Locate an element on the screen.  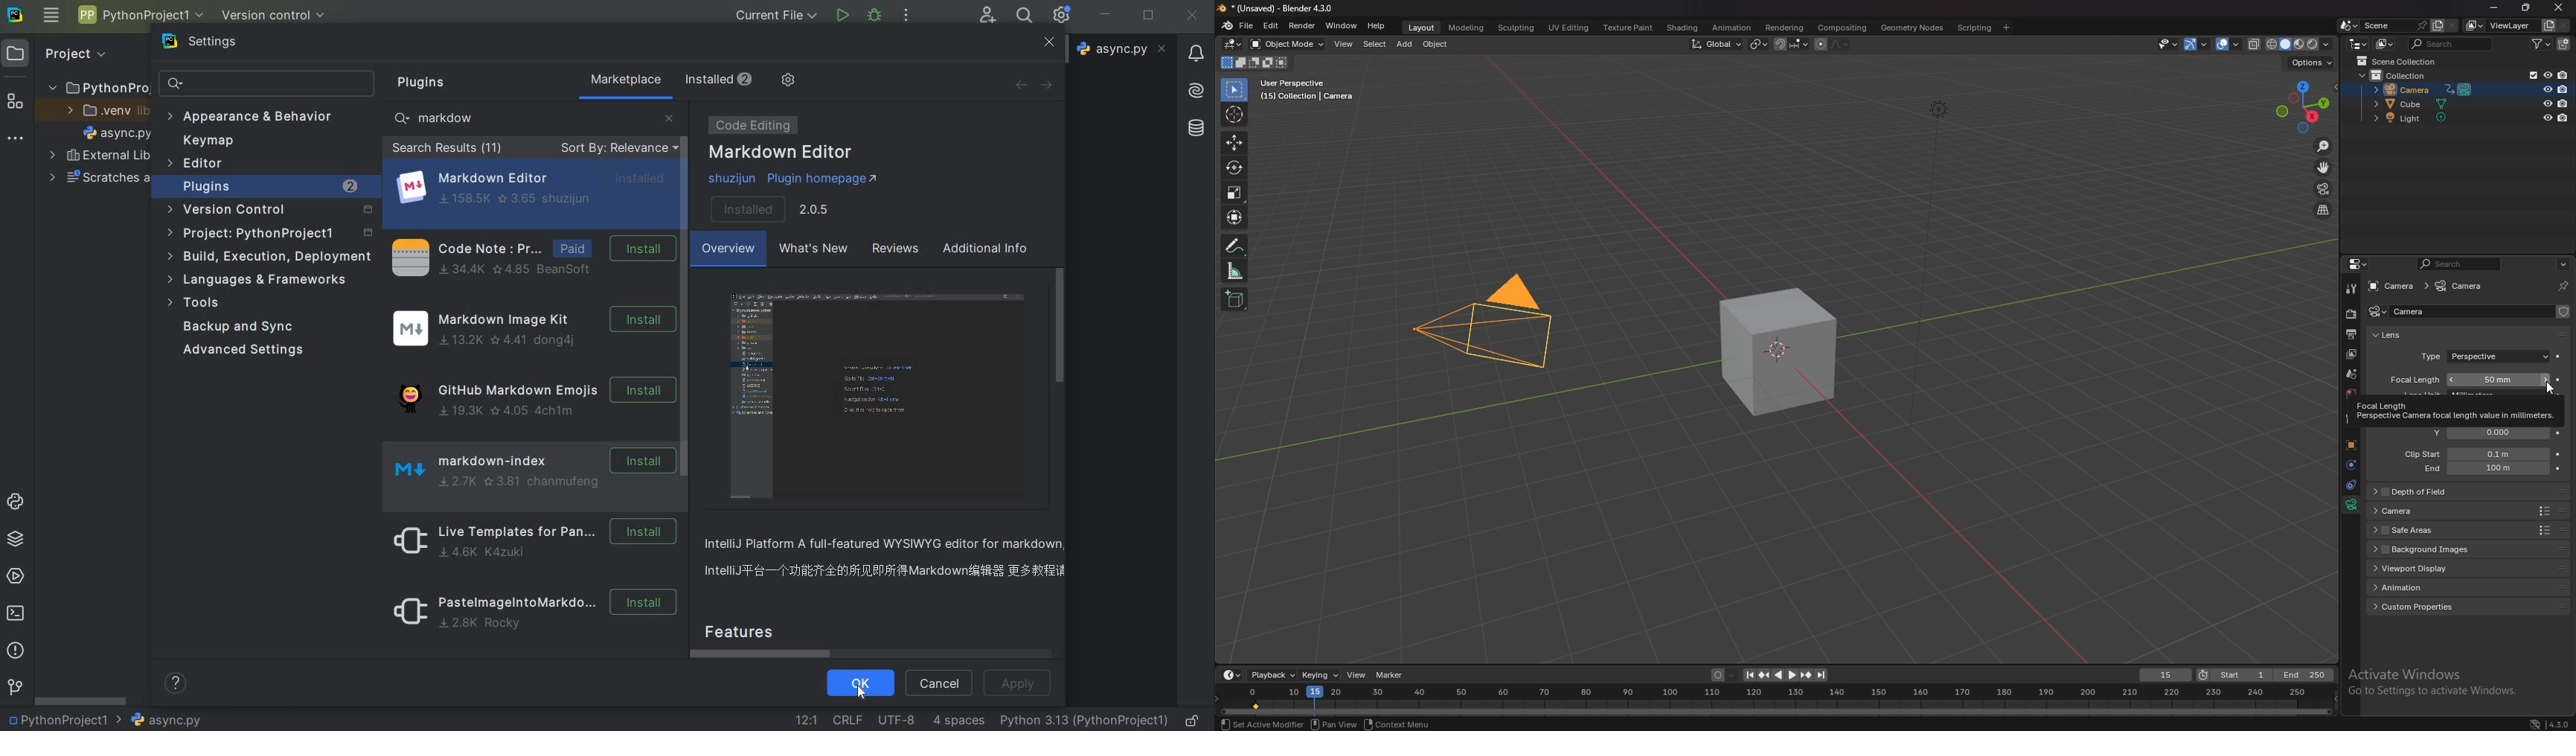
disable in renders is located at coordinates (2562, 89).